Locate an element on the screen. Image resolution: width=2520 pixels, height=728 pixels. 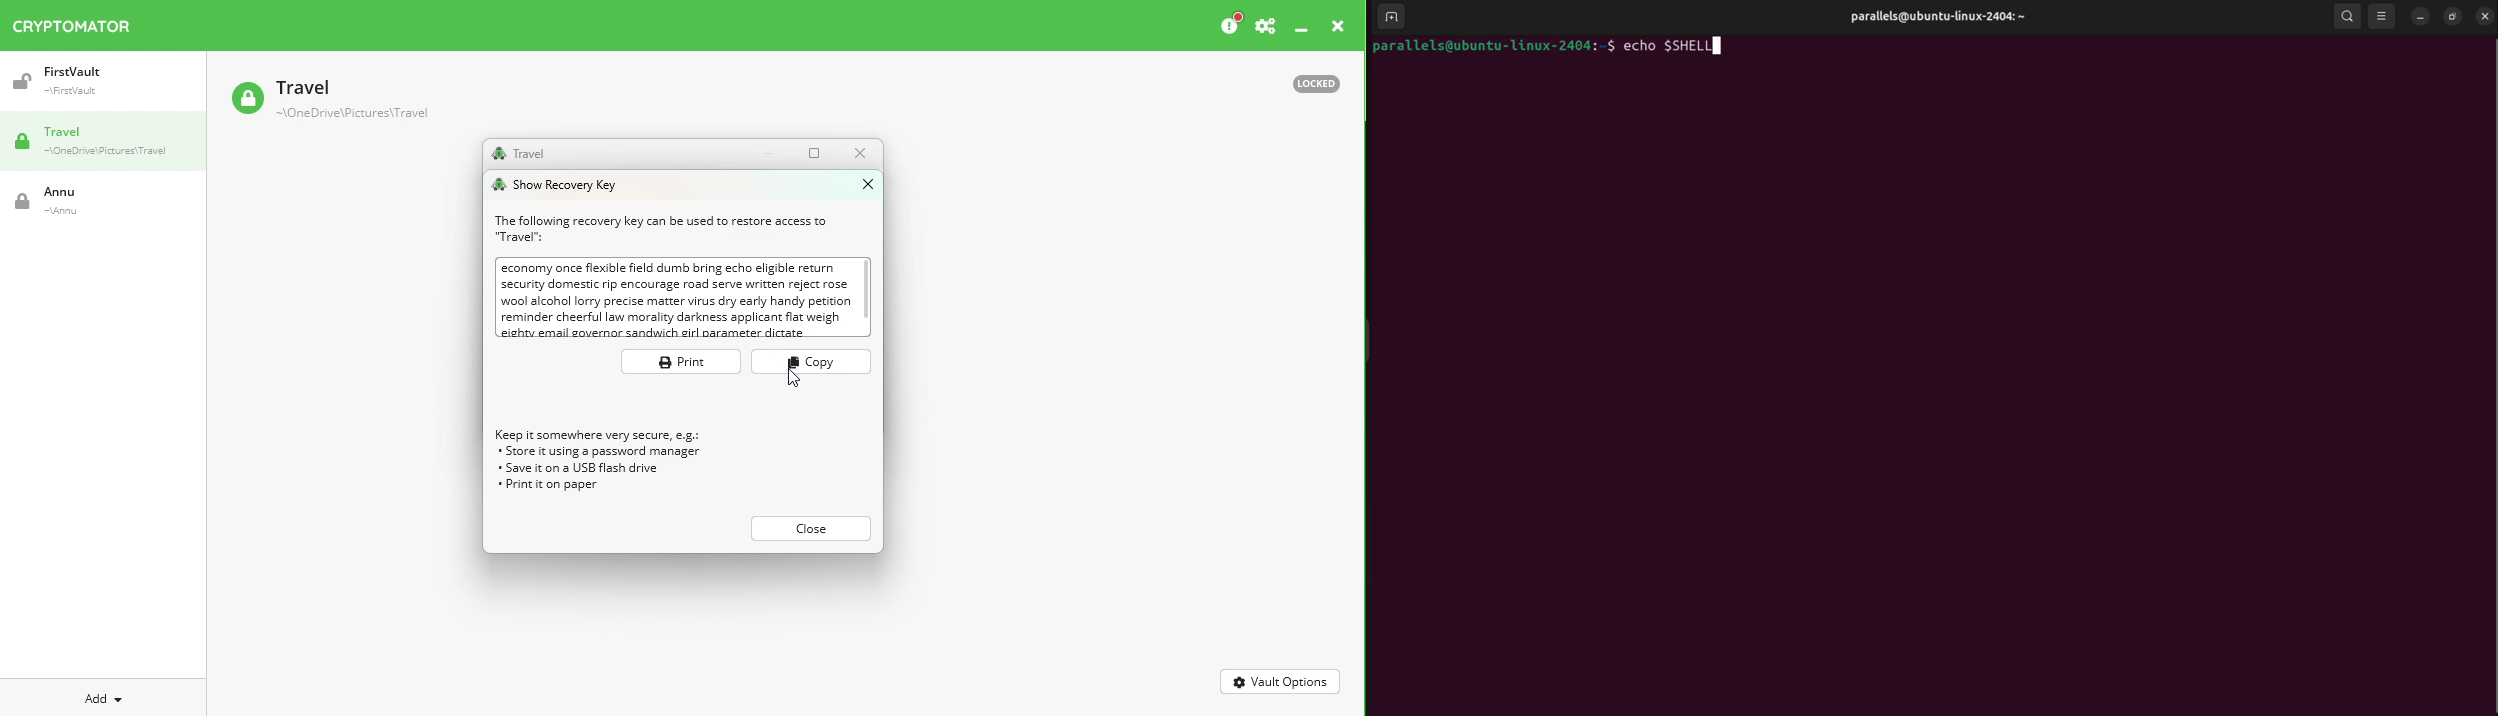
Close is located at coordinates (859, 153).